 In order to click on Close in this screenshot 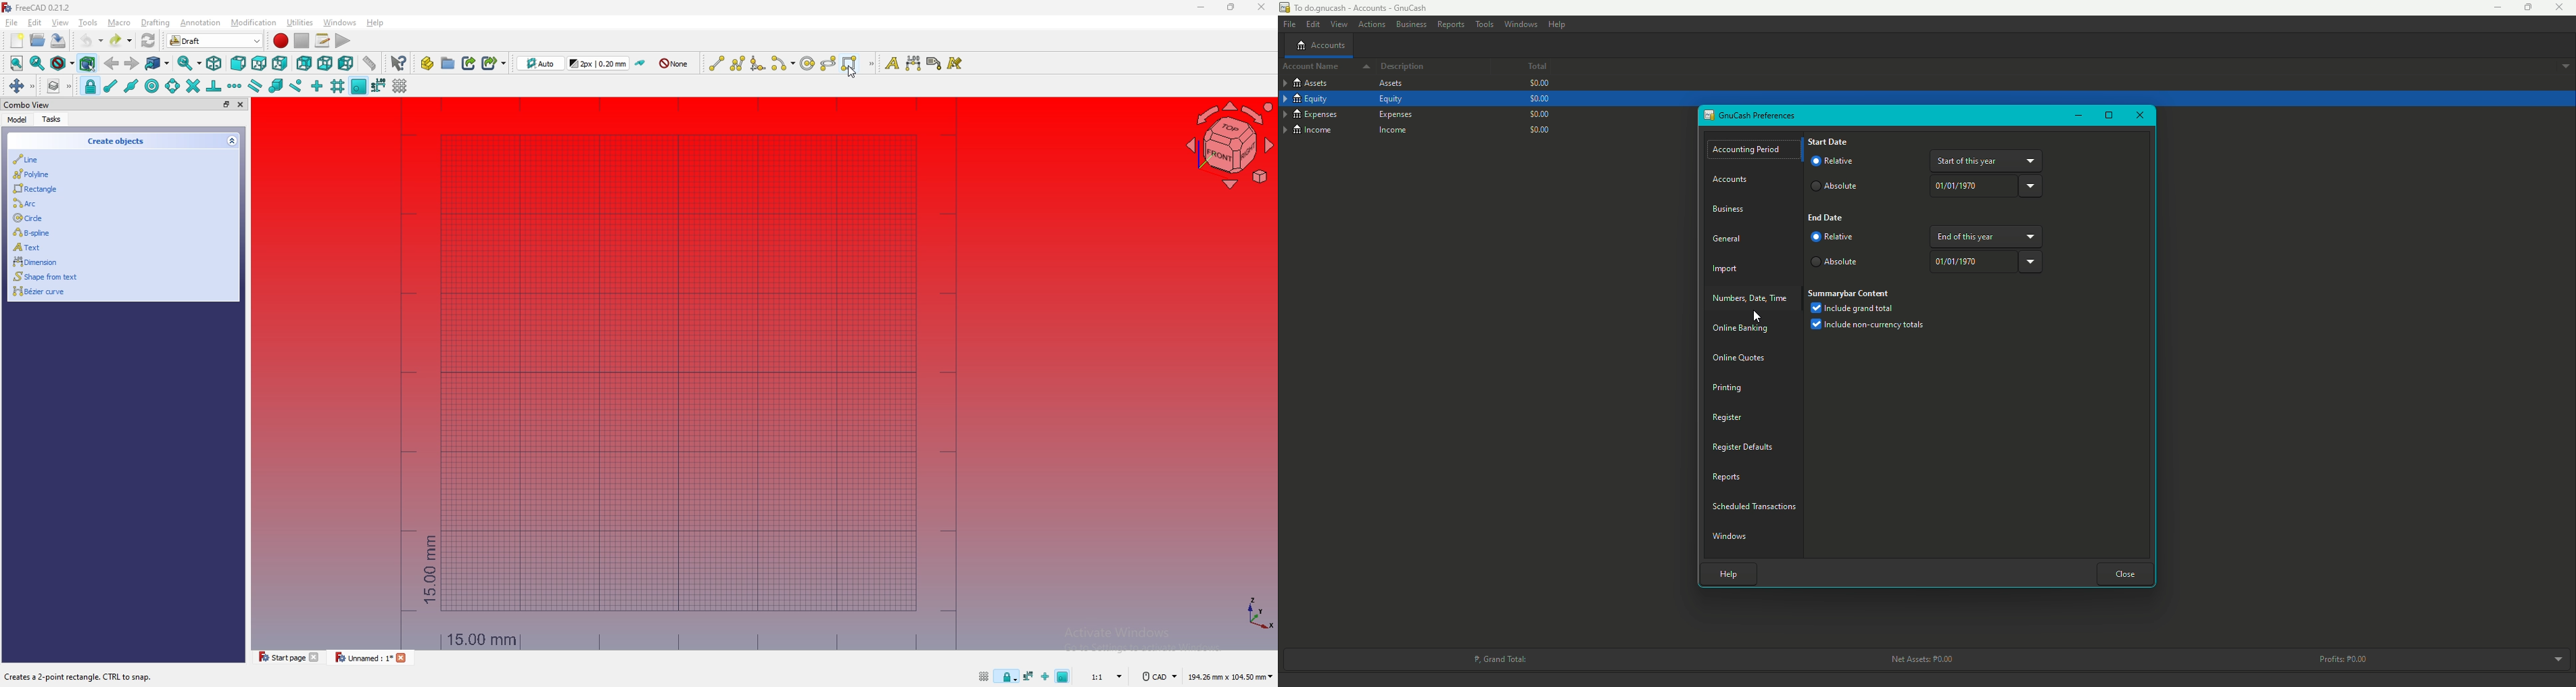, I will do `click(2126, 573)`.